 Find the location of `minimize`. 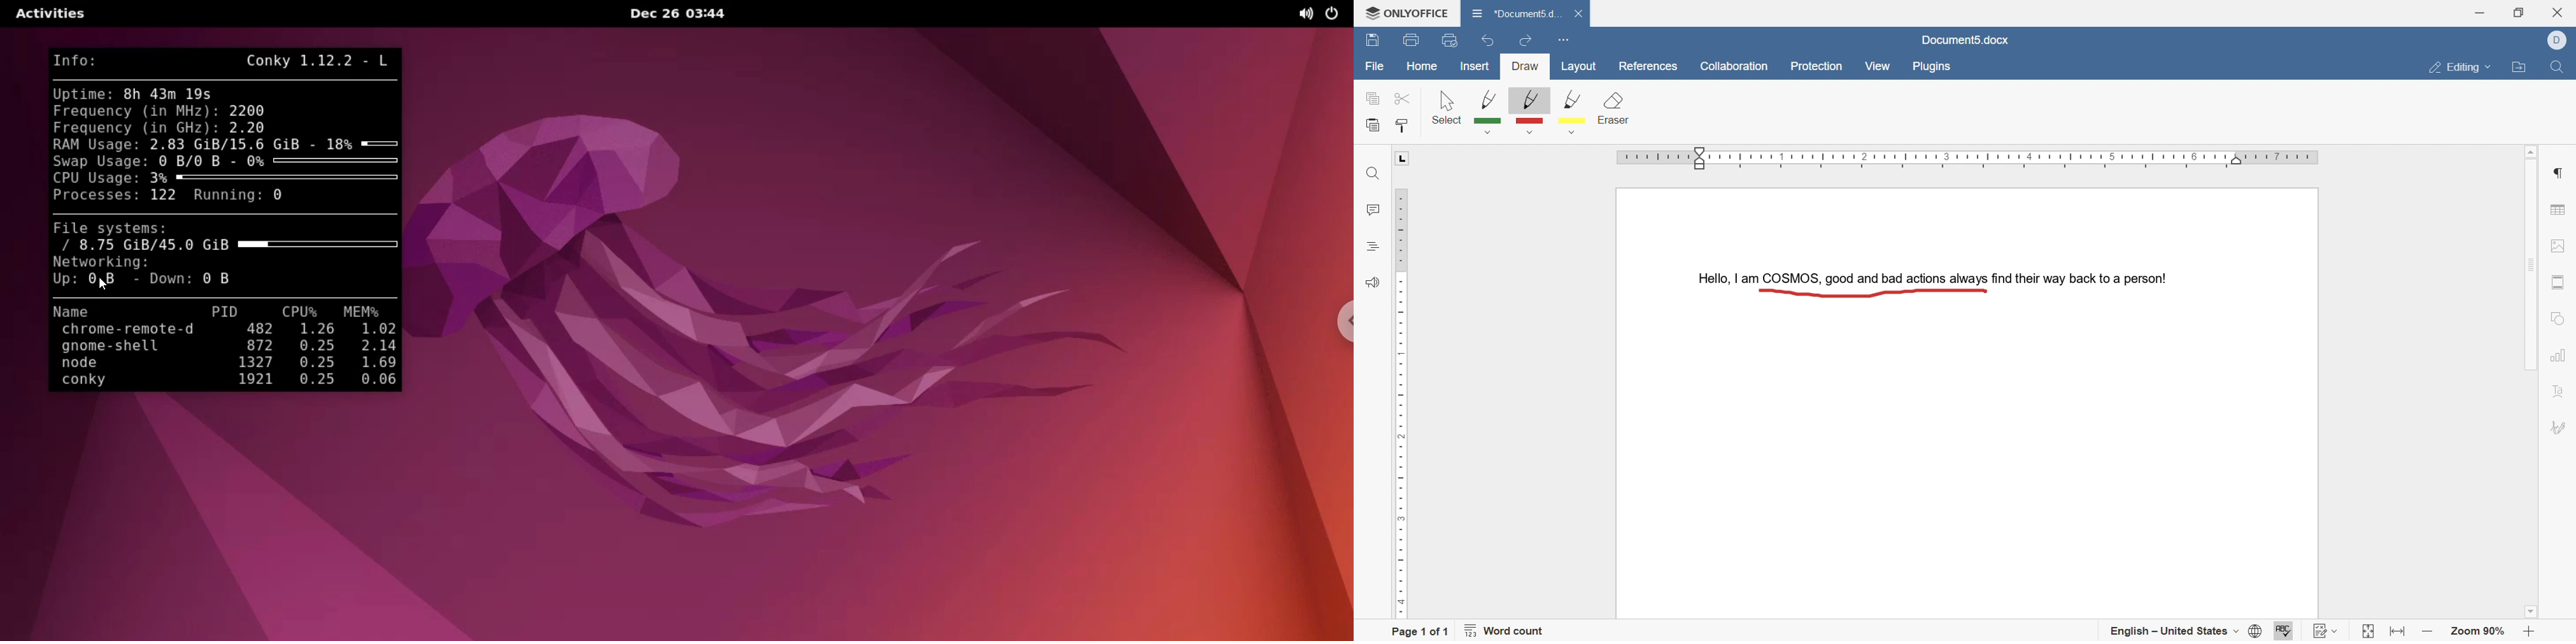

minimize is located at coordinates (2480, 11).